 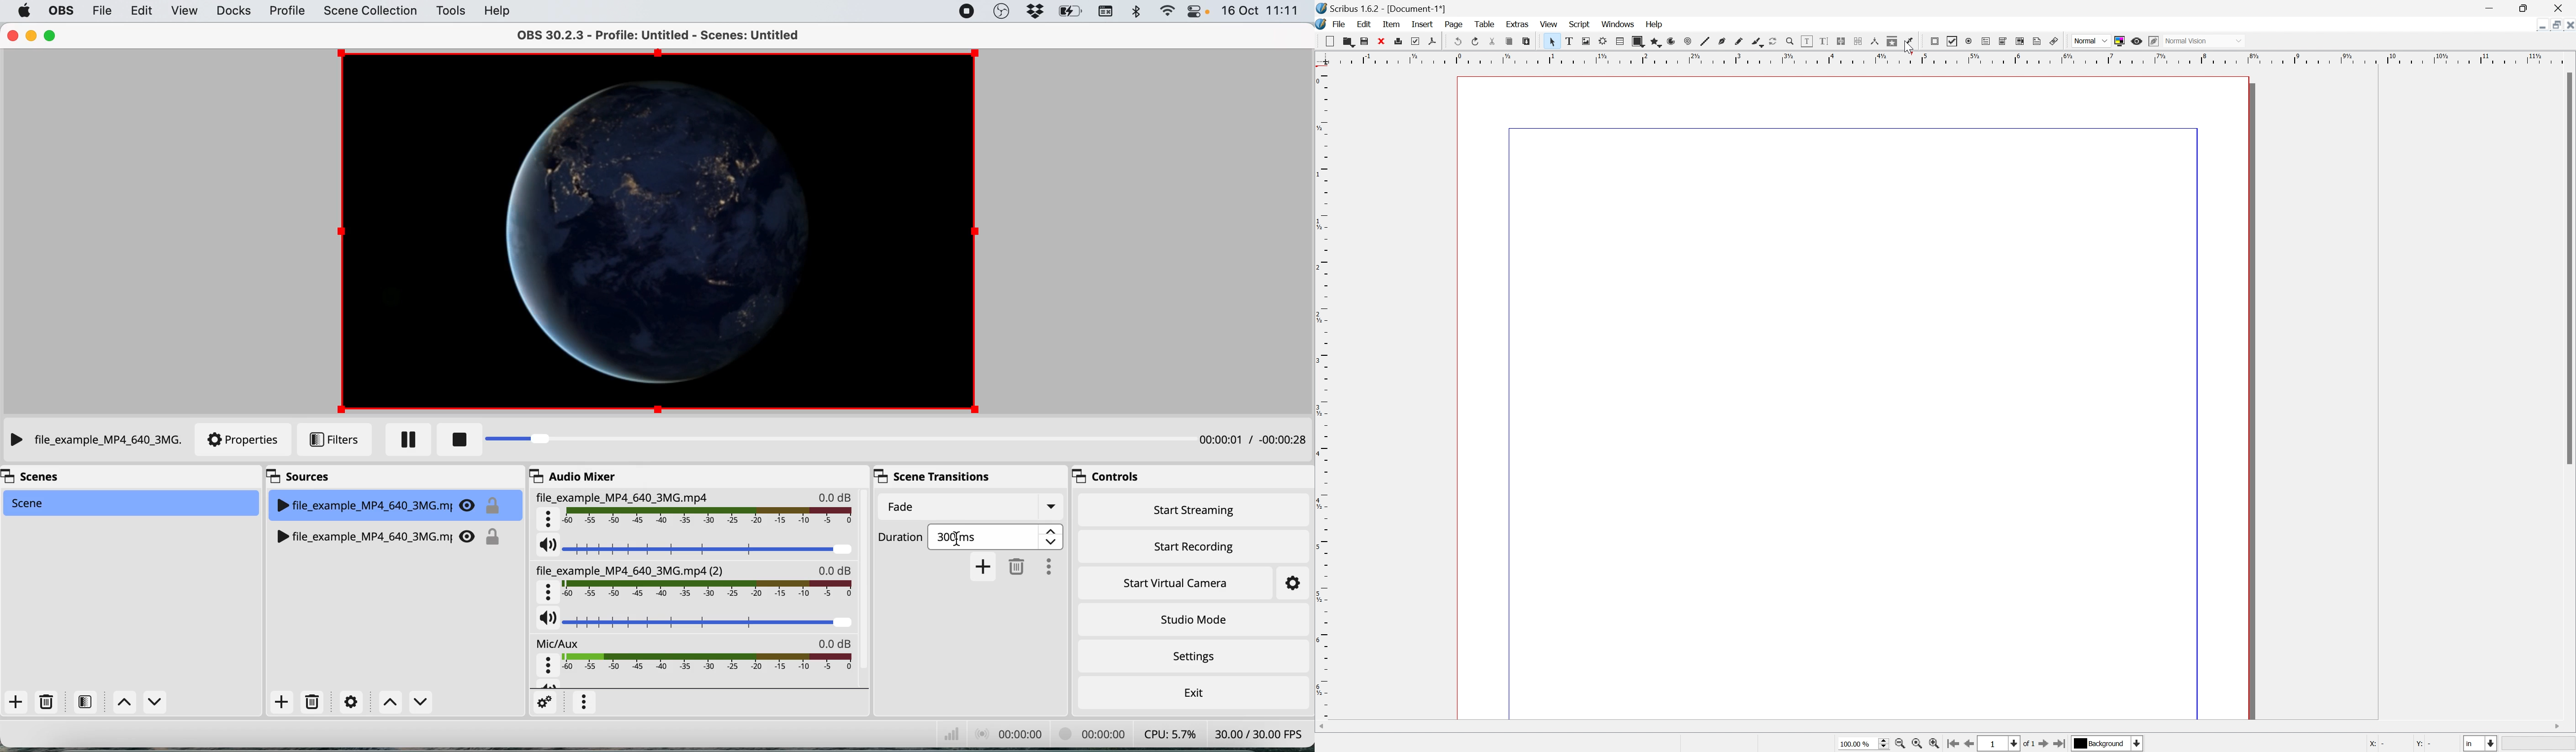 What do you see at coordinates (1002, 11) in the screenshot?
I see `obs studio` at bounding box center [1002, 11].